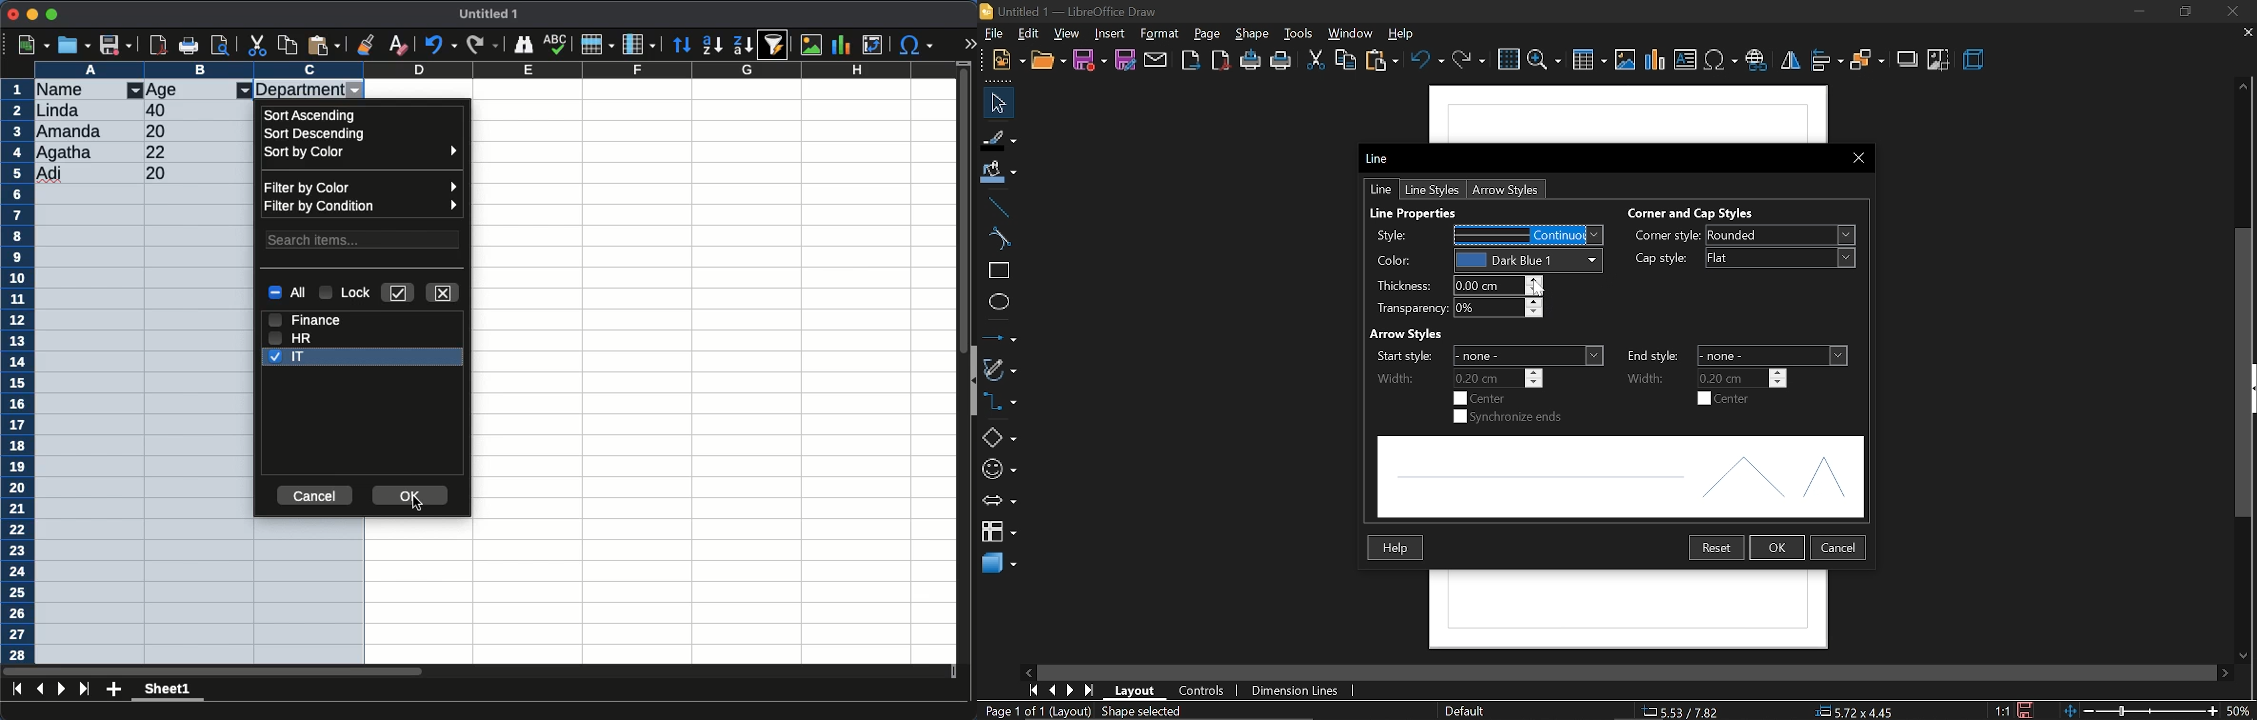  Describe the element at coordinates (116, 45) in the screenshot. I see `save` at that location.